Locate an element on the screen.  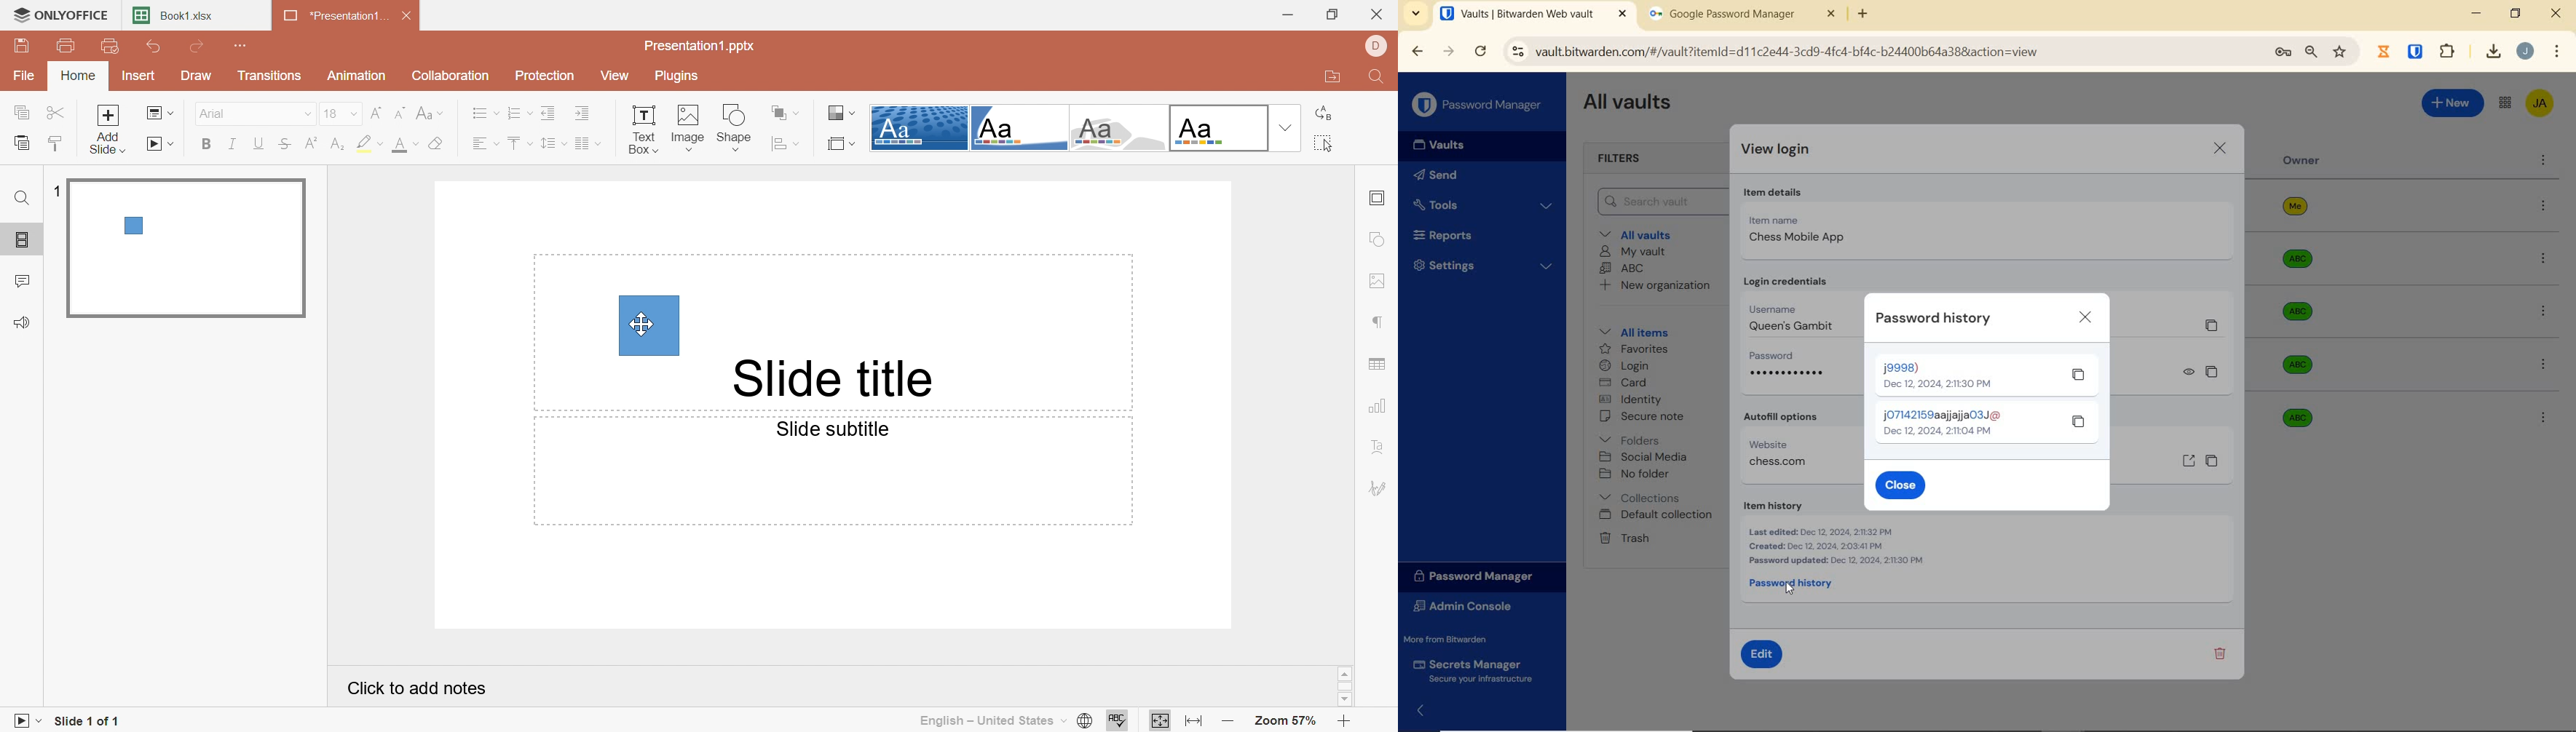
Horizontal Align is located at coordinates (483, 144).